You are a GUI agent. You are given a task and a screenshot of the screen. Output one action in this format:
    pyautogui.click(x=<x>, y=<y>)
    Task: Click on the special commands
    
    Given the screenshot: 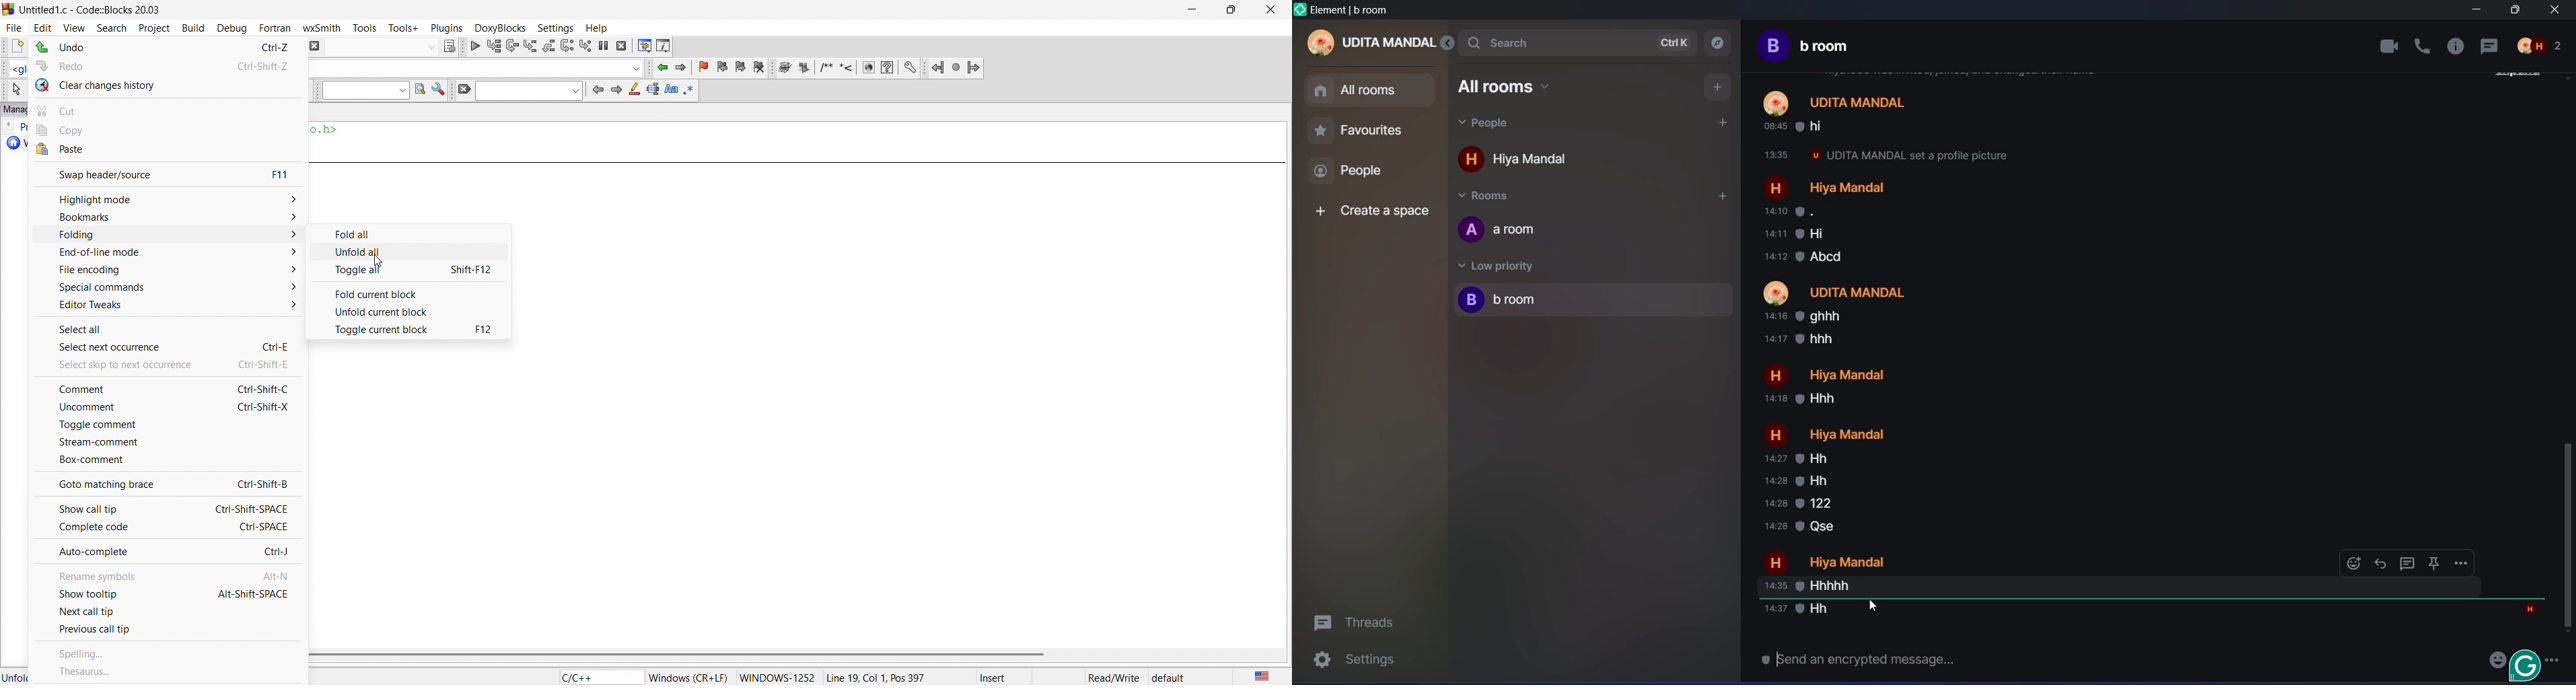 What is the action you would take?
    pyautogui.click(x=163, y=287)
    